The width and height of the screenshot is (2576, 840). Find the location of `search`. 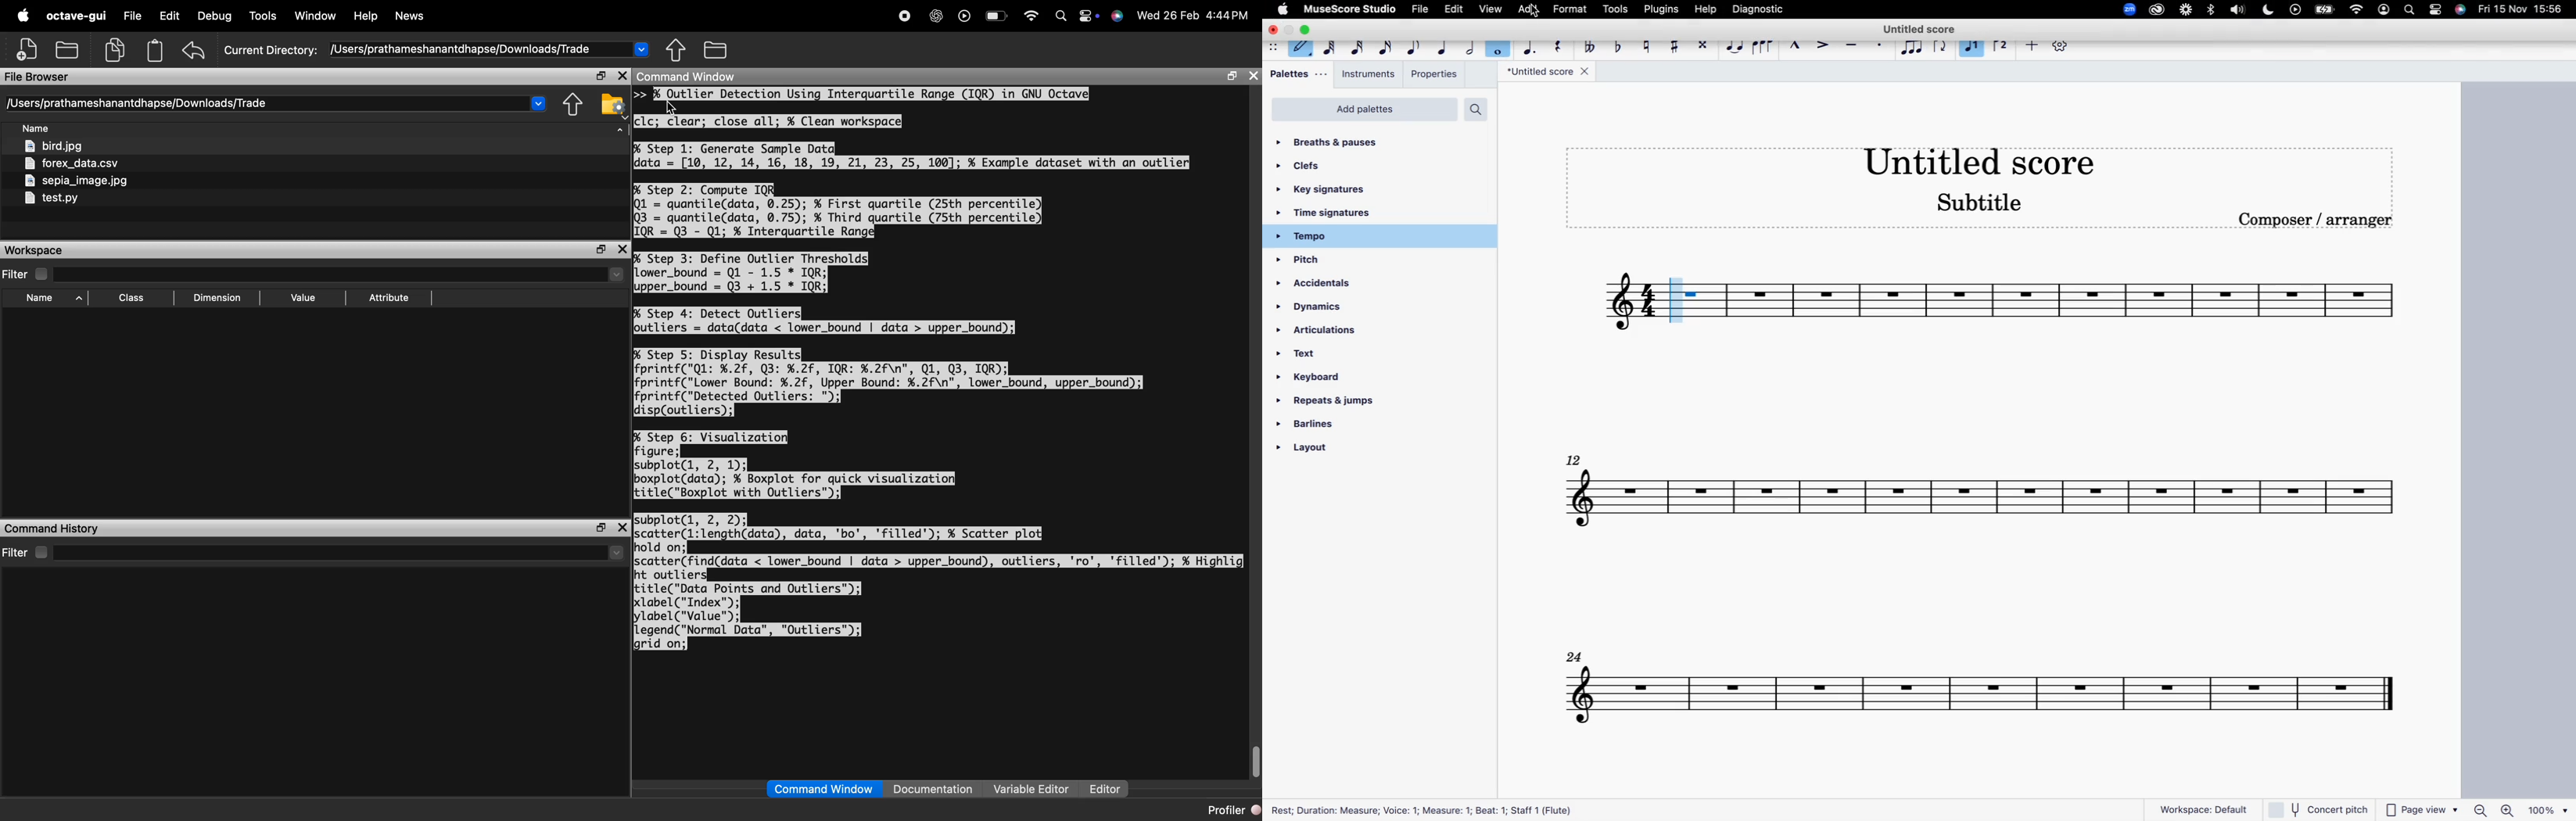

search is located at coordinates (2407, 11).